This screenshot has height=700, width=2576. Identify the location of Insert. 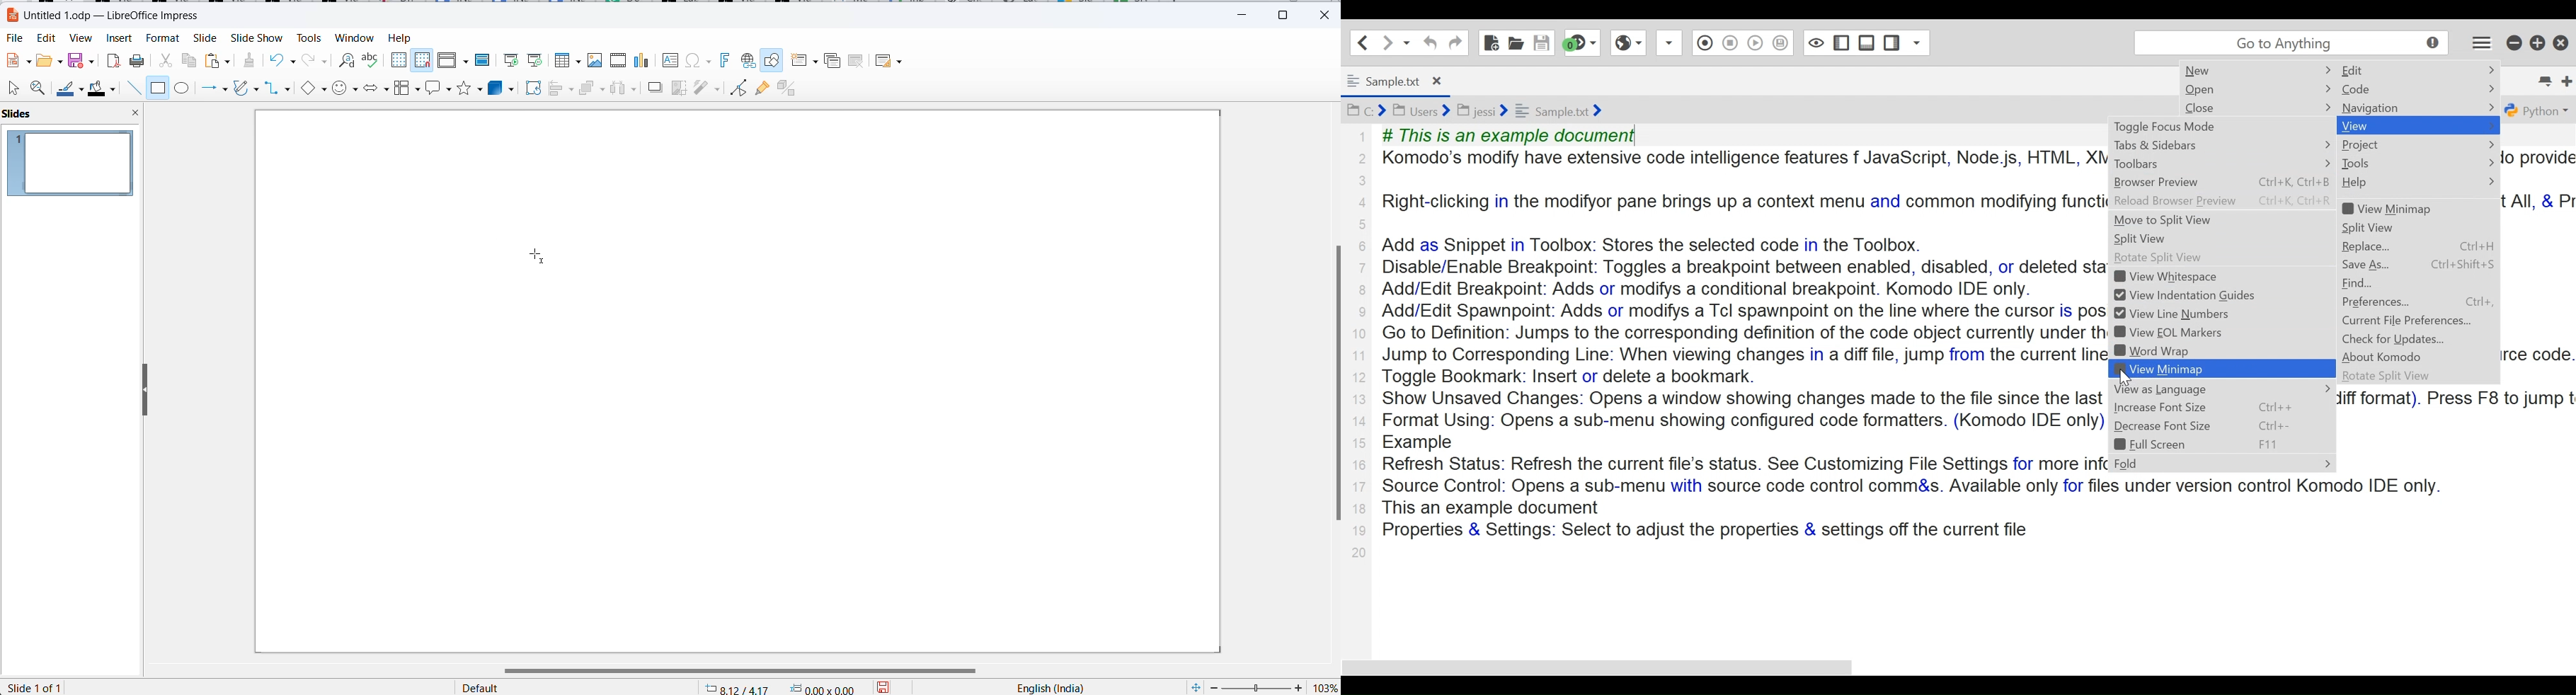
(119, 39).